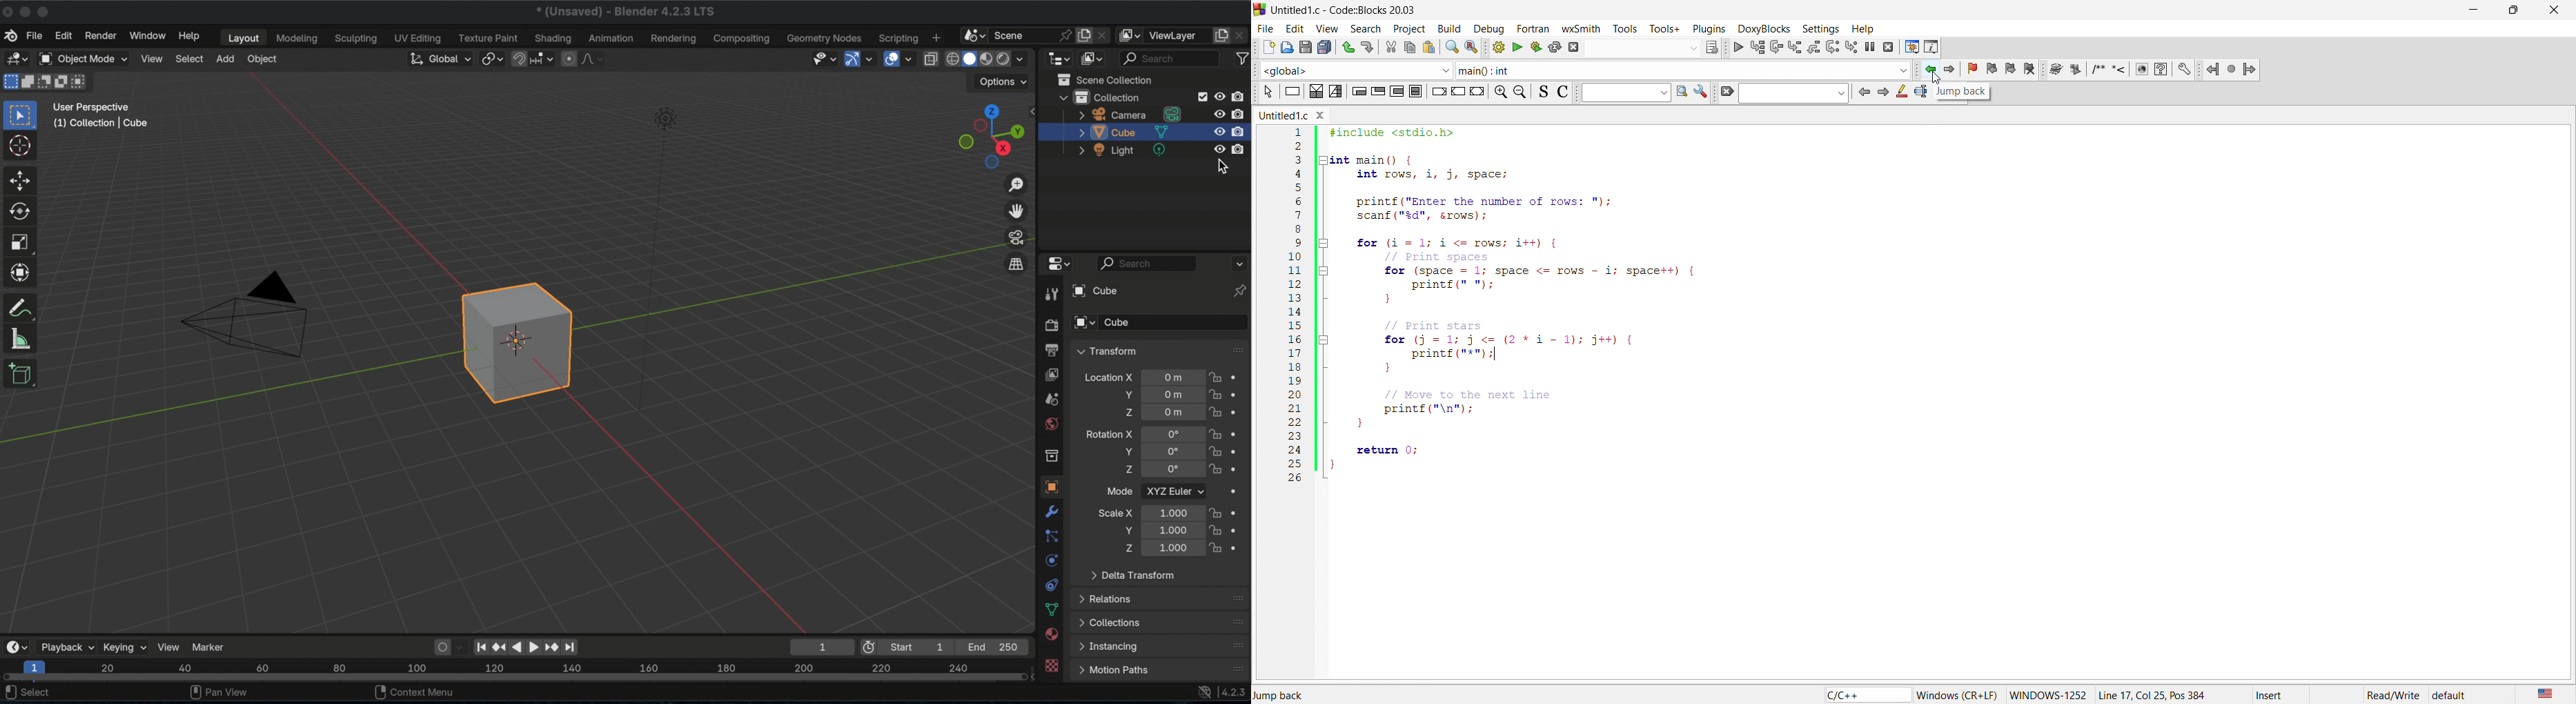  I want to click on context menu, so click(413, 694).